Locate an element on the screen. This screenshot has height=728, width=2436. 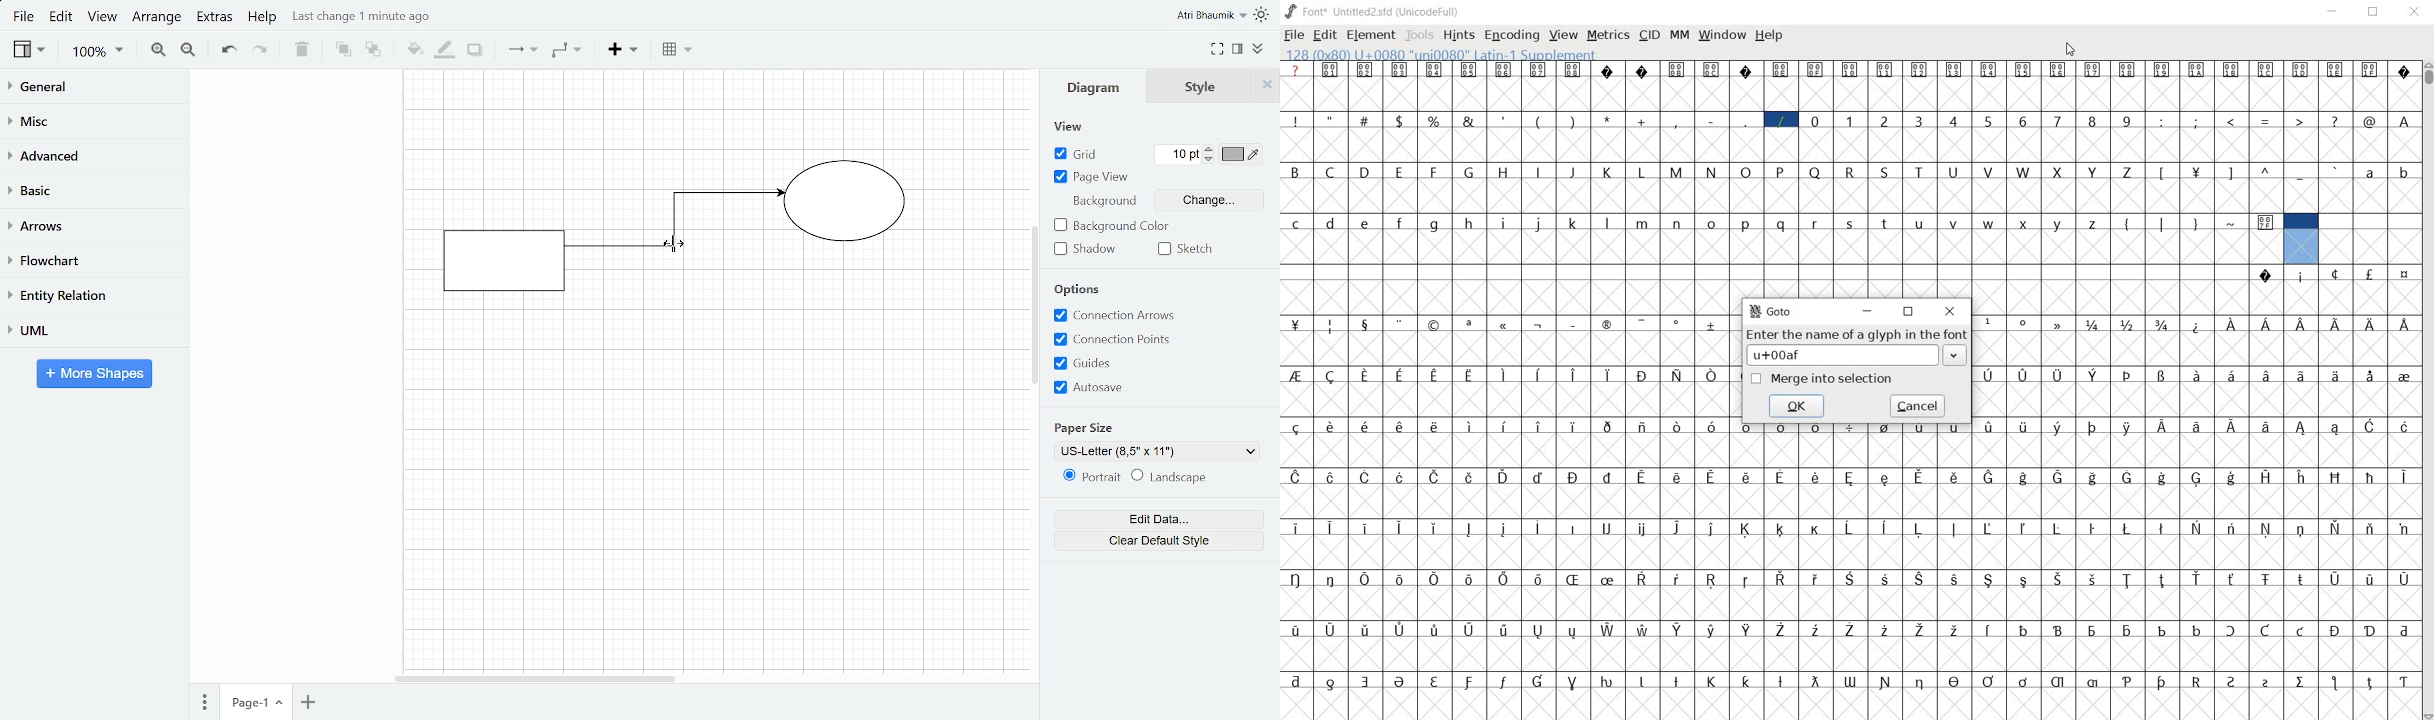
Symbol is located at coordinates (1712, 325).